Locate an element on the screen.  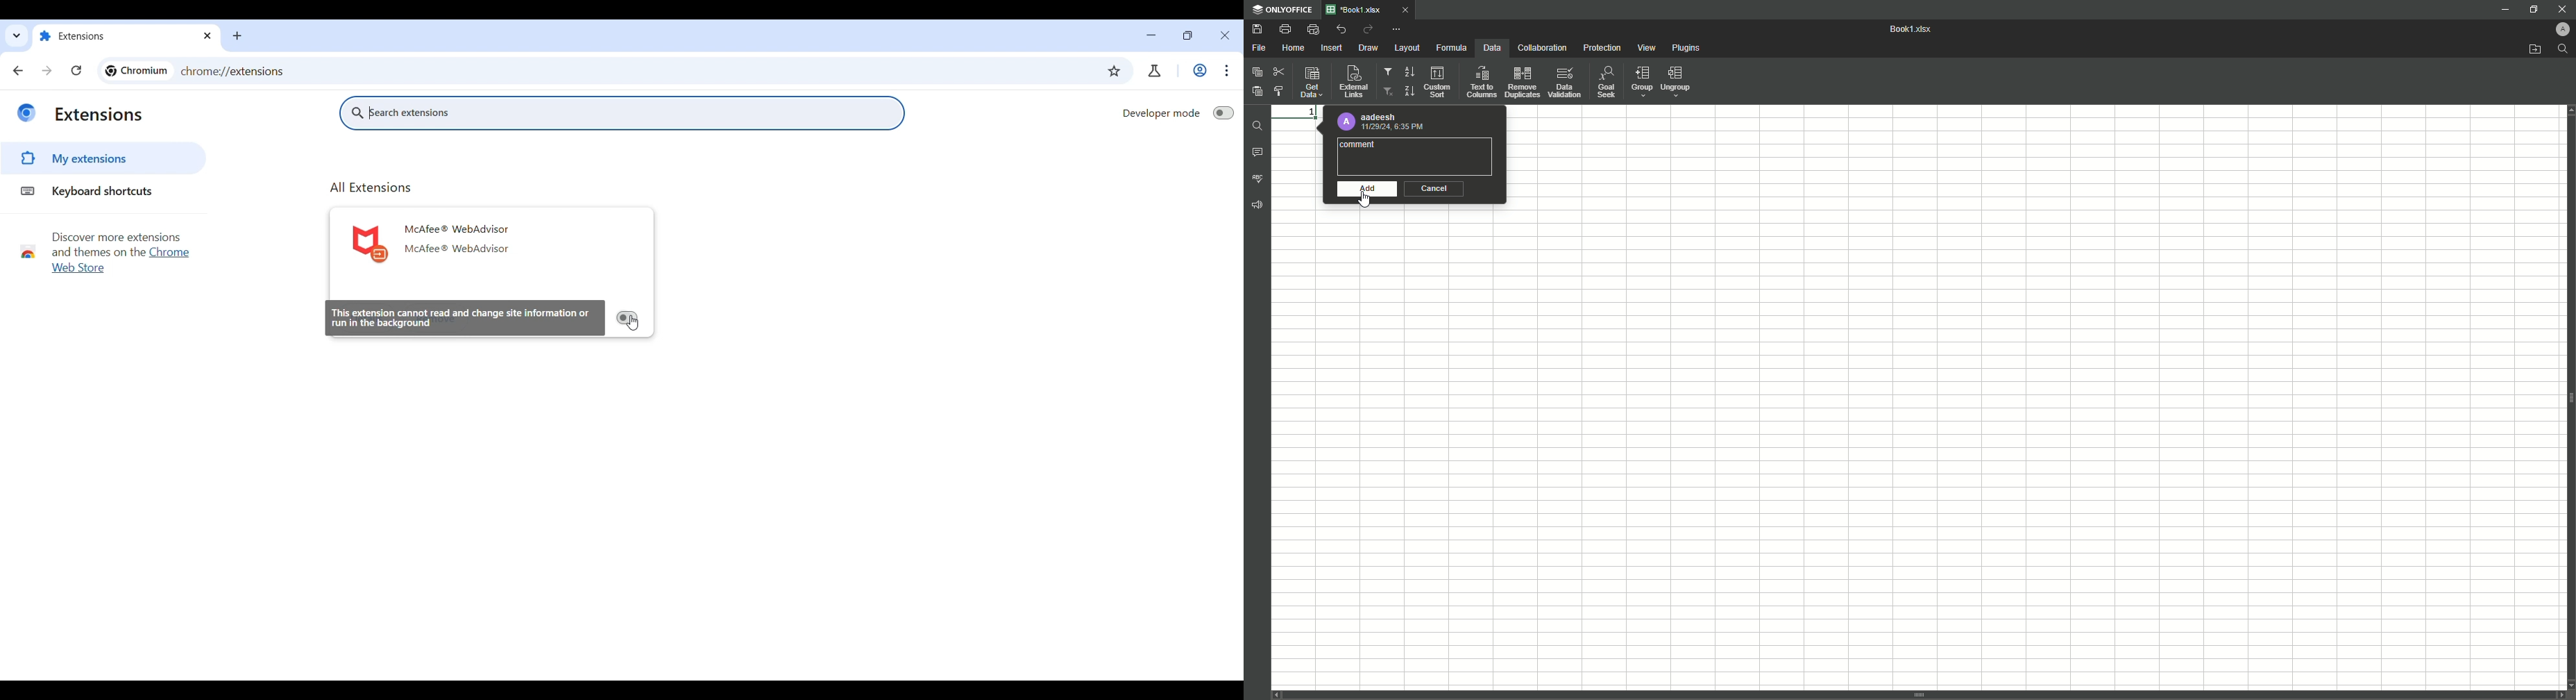
Close is located at coordinates (2557, 8).